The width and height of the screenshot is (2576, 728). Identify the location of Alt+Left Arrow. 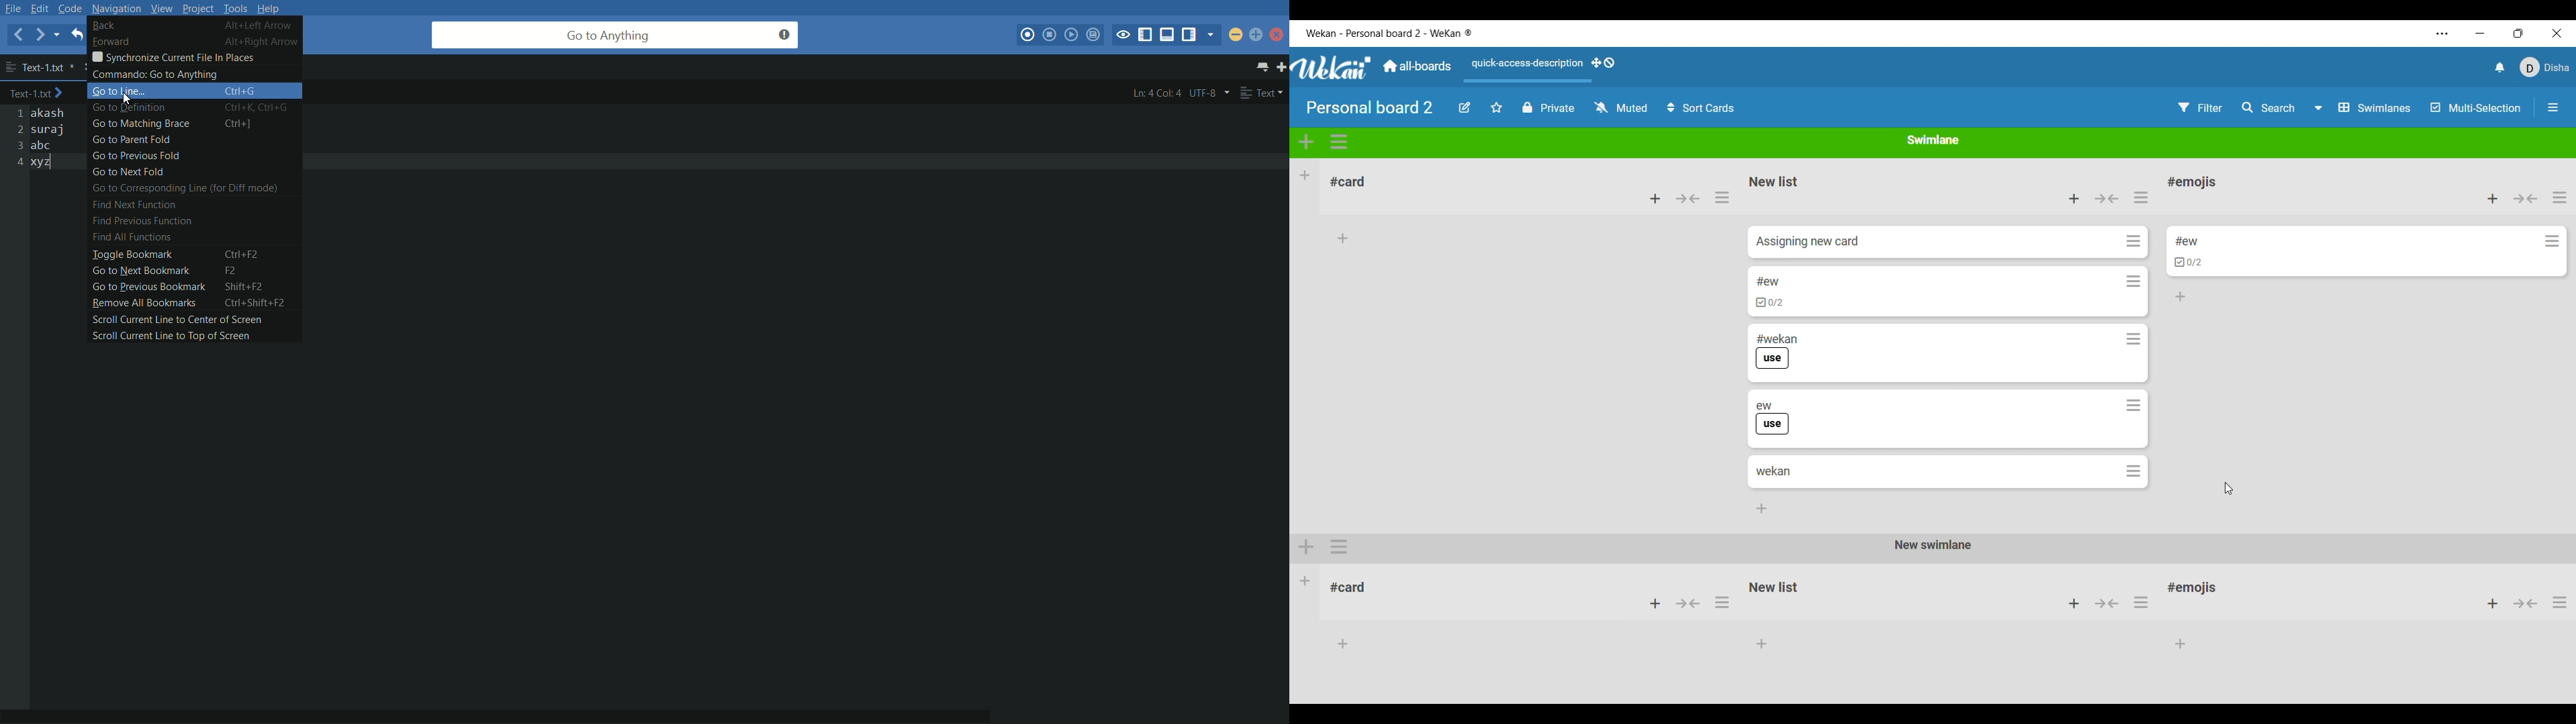
(263, 26).